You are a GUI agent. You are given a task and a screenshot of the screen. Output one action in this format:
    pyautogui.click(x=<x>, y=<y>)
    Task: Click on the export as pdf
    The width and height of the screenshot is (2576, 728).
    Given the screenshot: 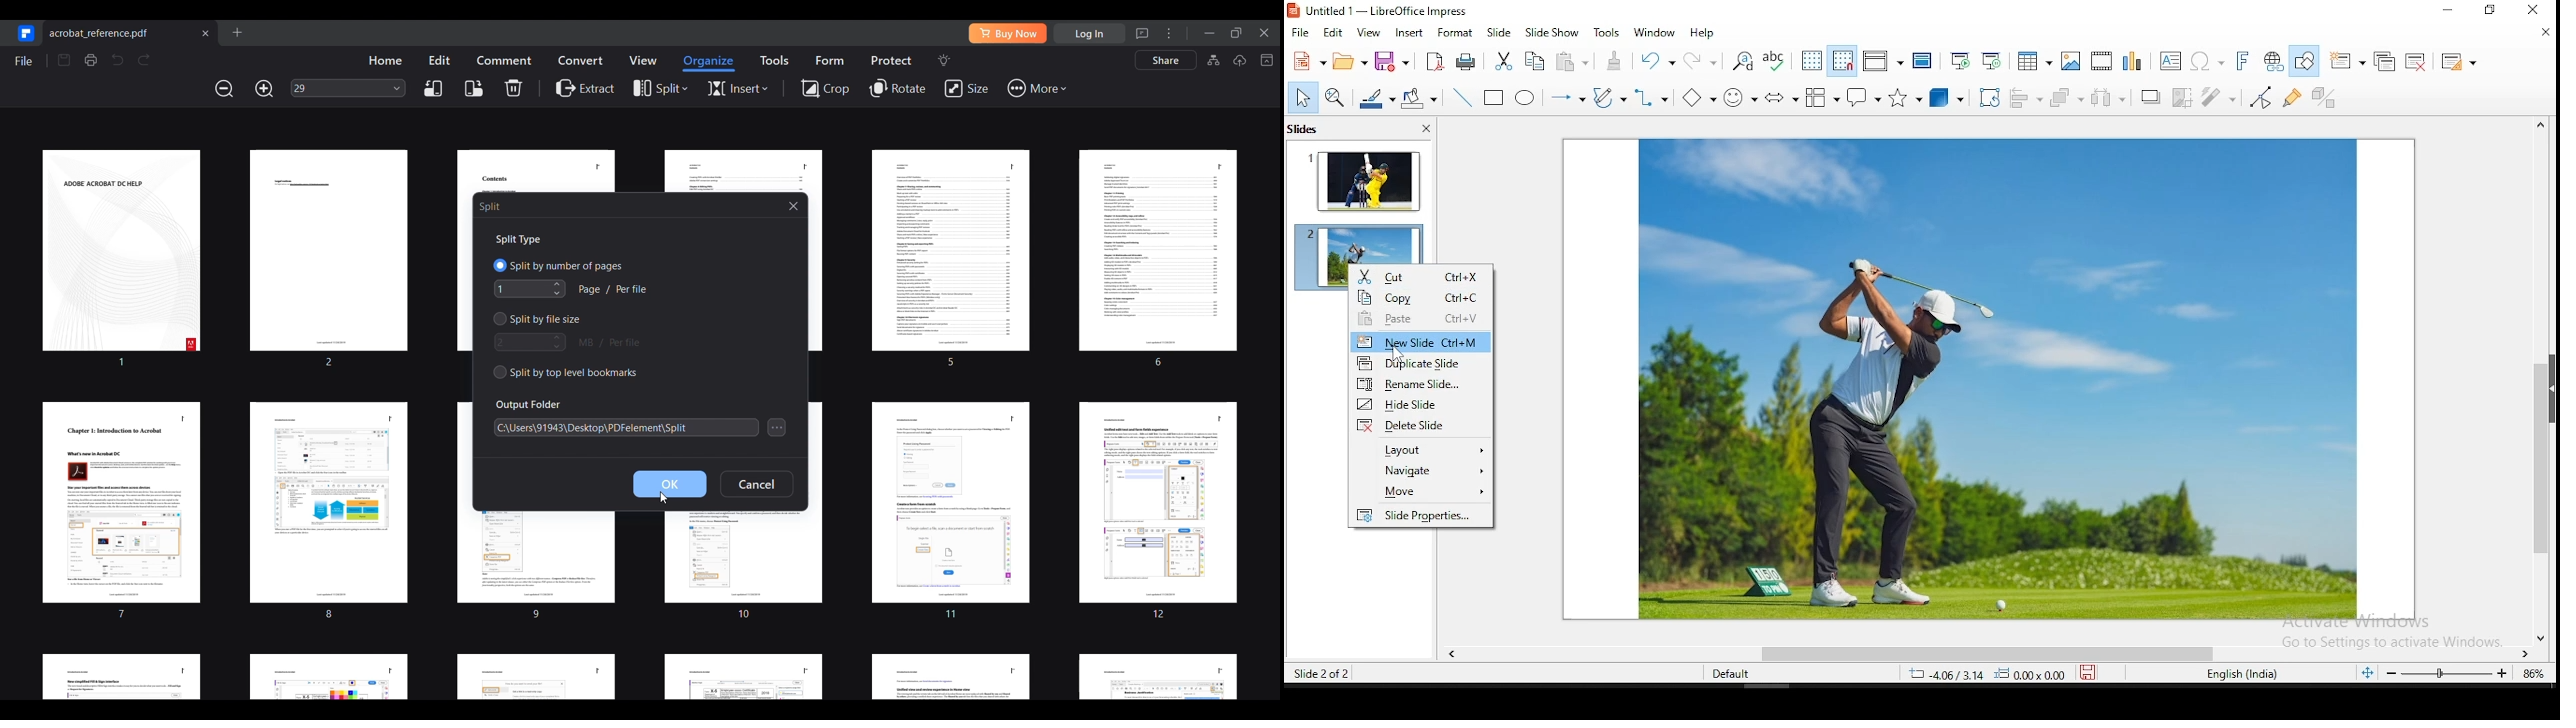 What is the action you would take?
    pyautogui.click(x=1432, y=61)
    